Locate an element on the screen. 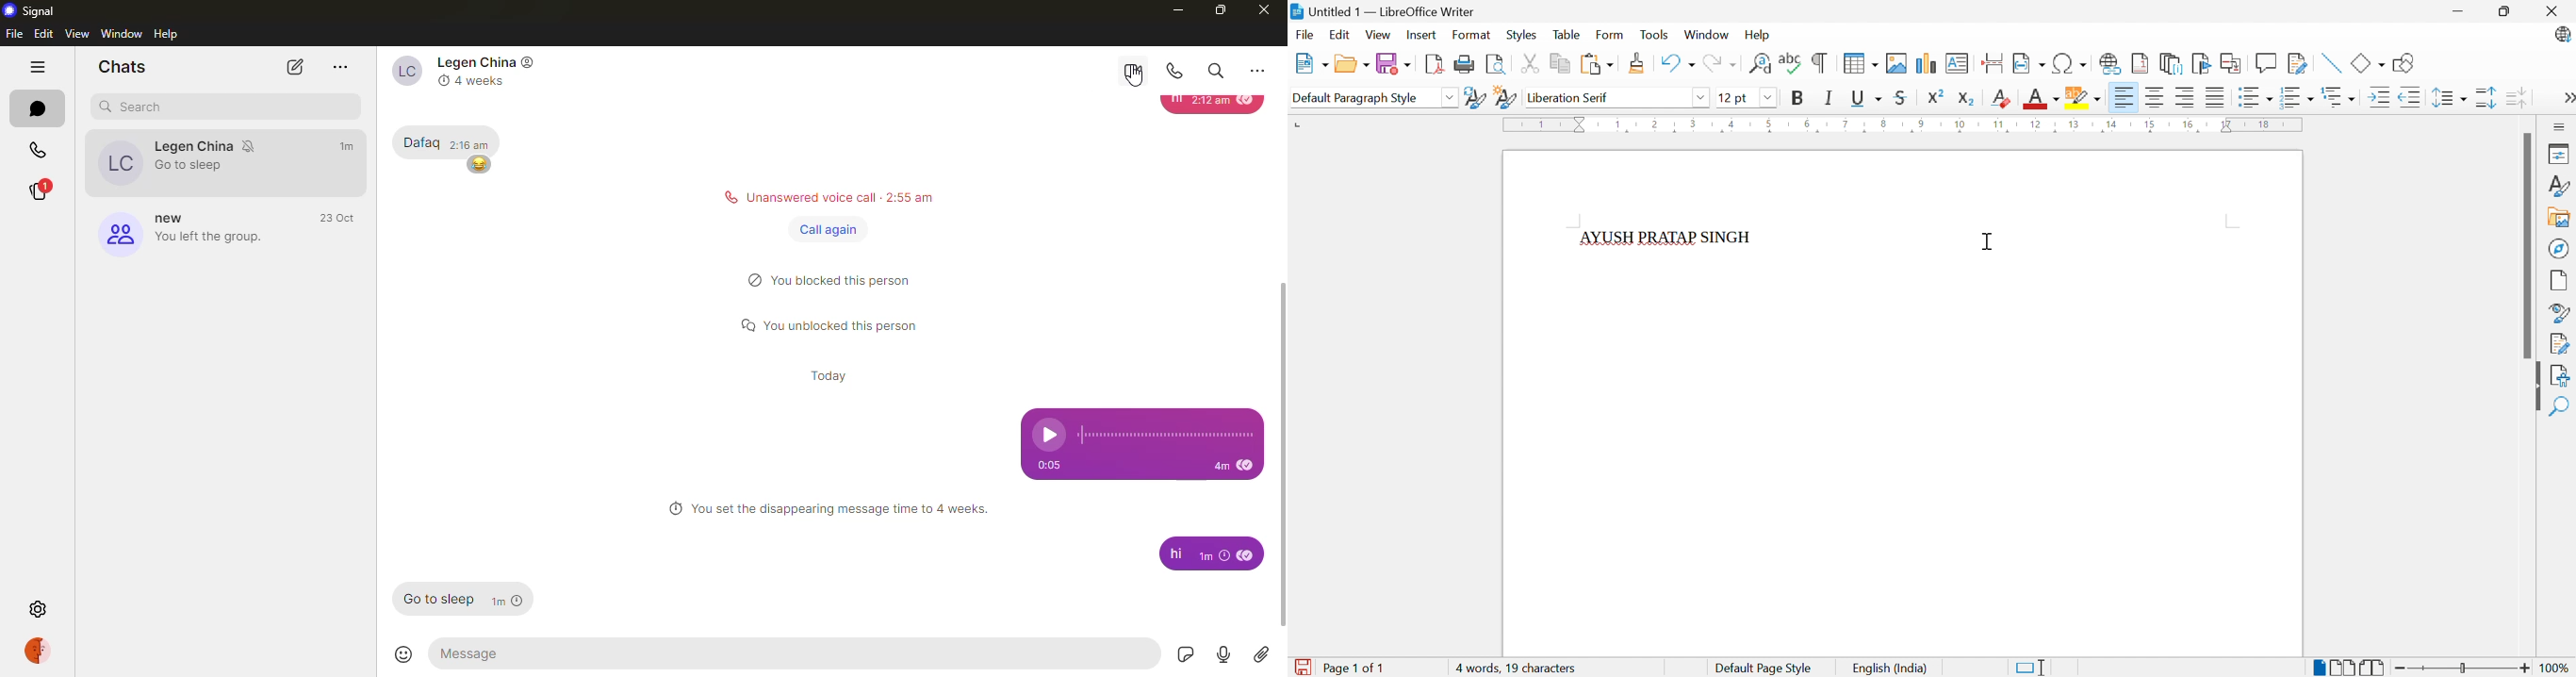 This screenshot has width=2576, height=700. 4 words, 19 characters is located at coordinates (1518, 669).